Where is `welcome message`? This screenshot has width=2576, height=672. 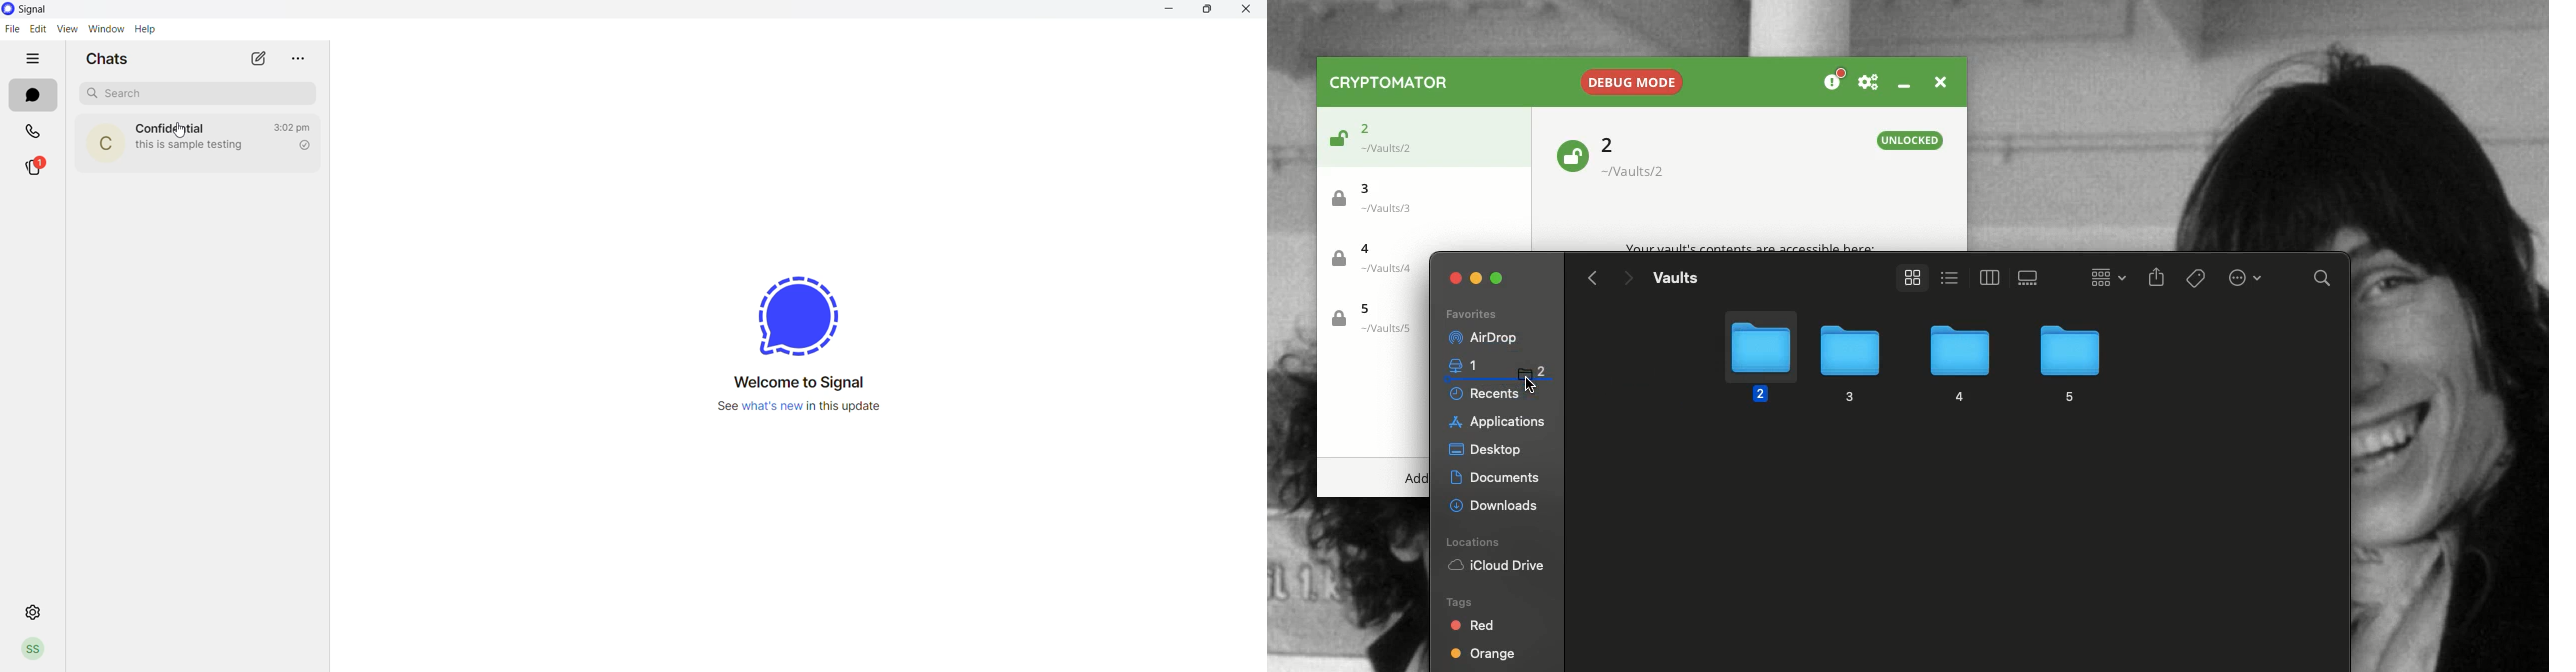
welcome message is located at coordinates (797, 384).